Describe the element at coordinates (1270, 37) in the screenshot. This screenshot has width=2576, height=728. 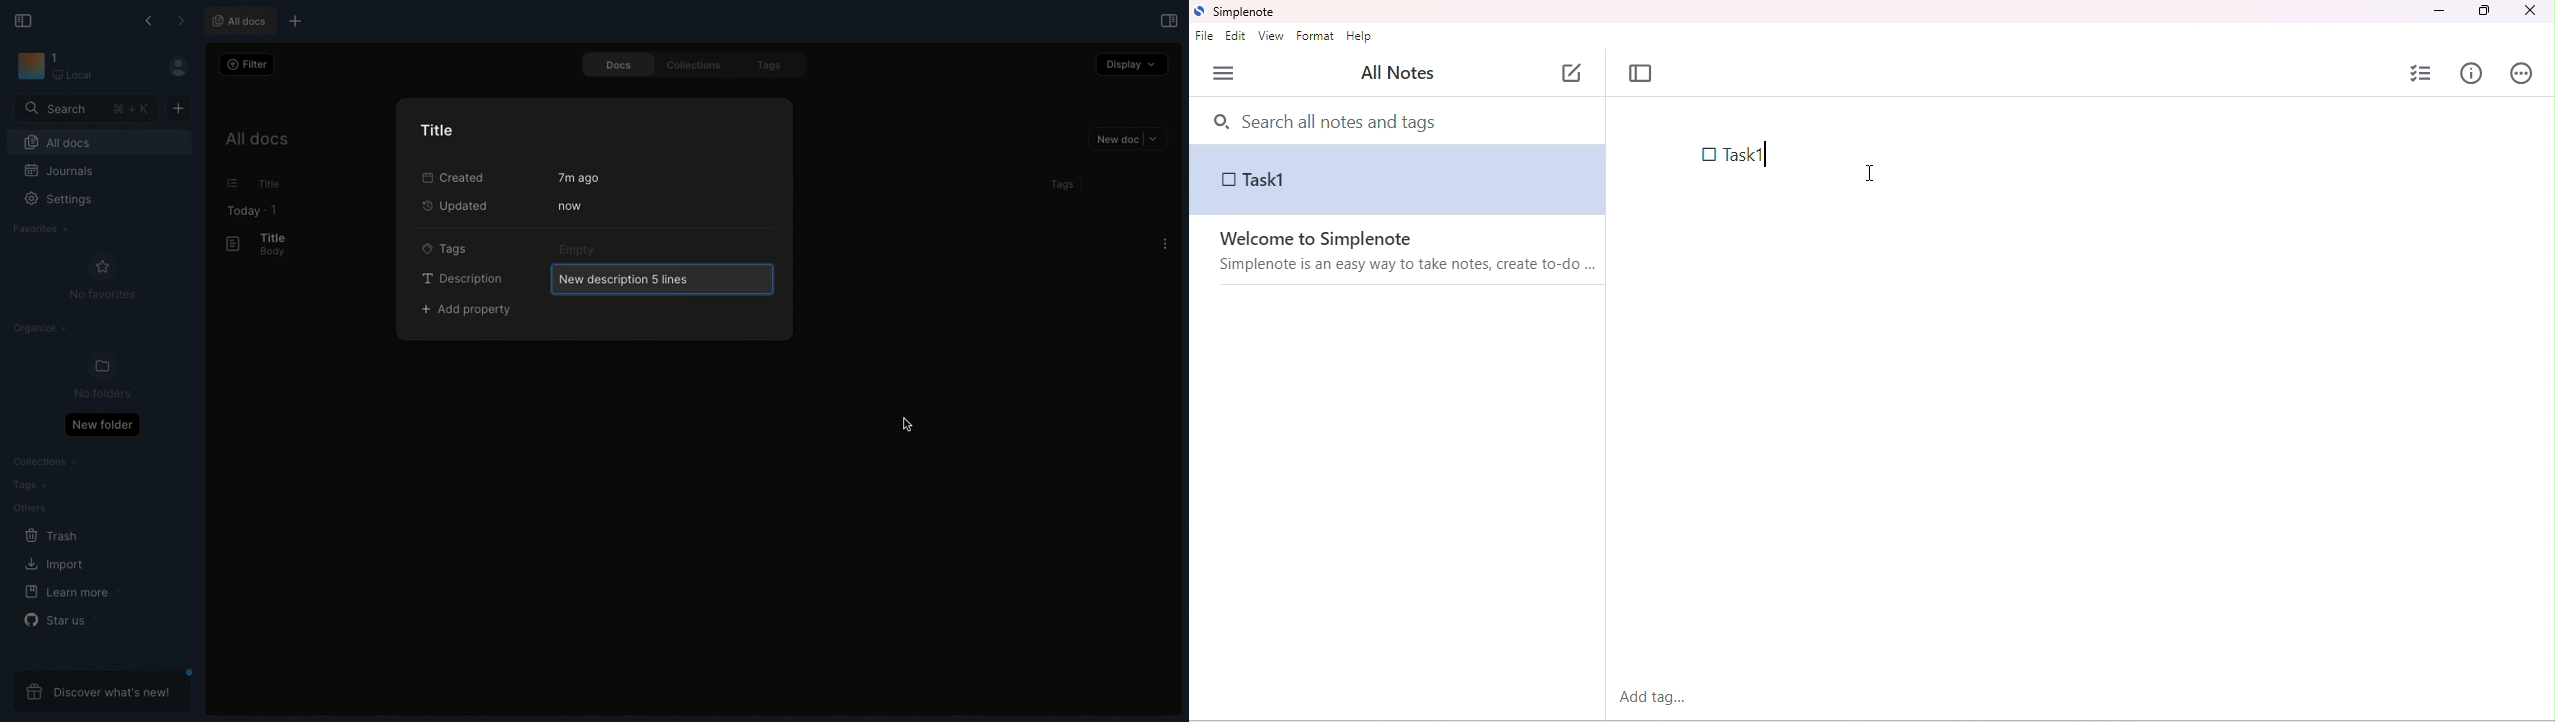
I see `view` at that location.